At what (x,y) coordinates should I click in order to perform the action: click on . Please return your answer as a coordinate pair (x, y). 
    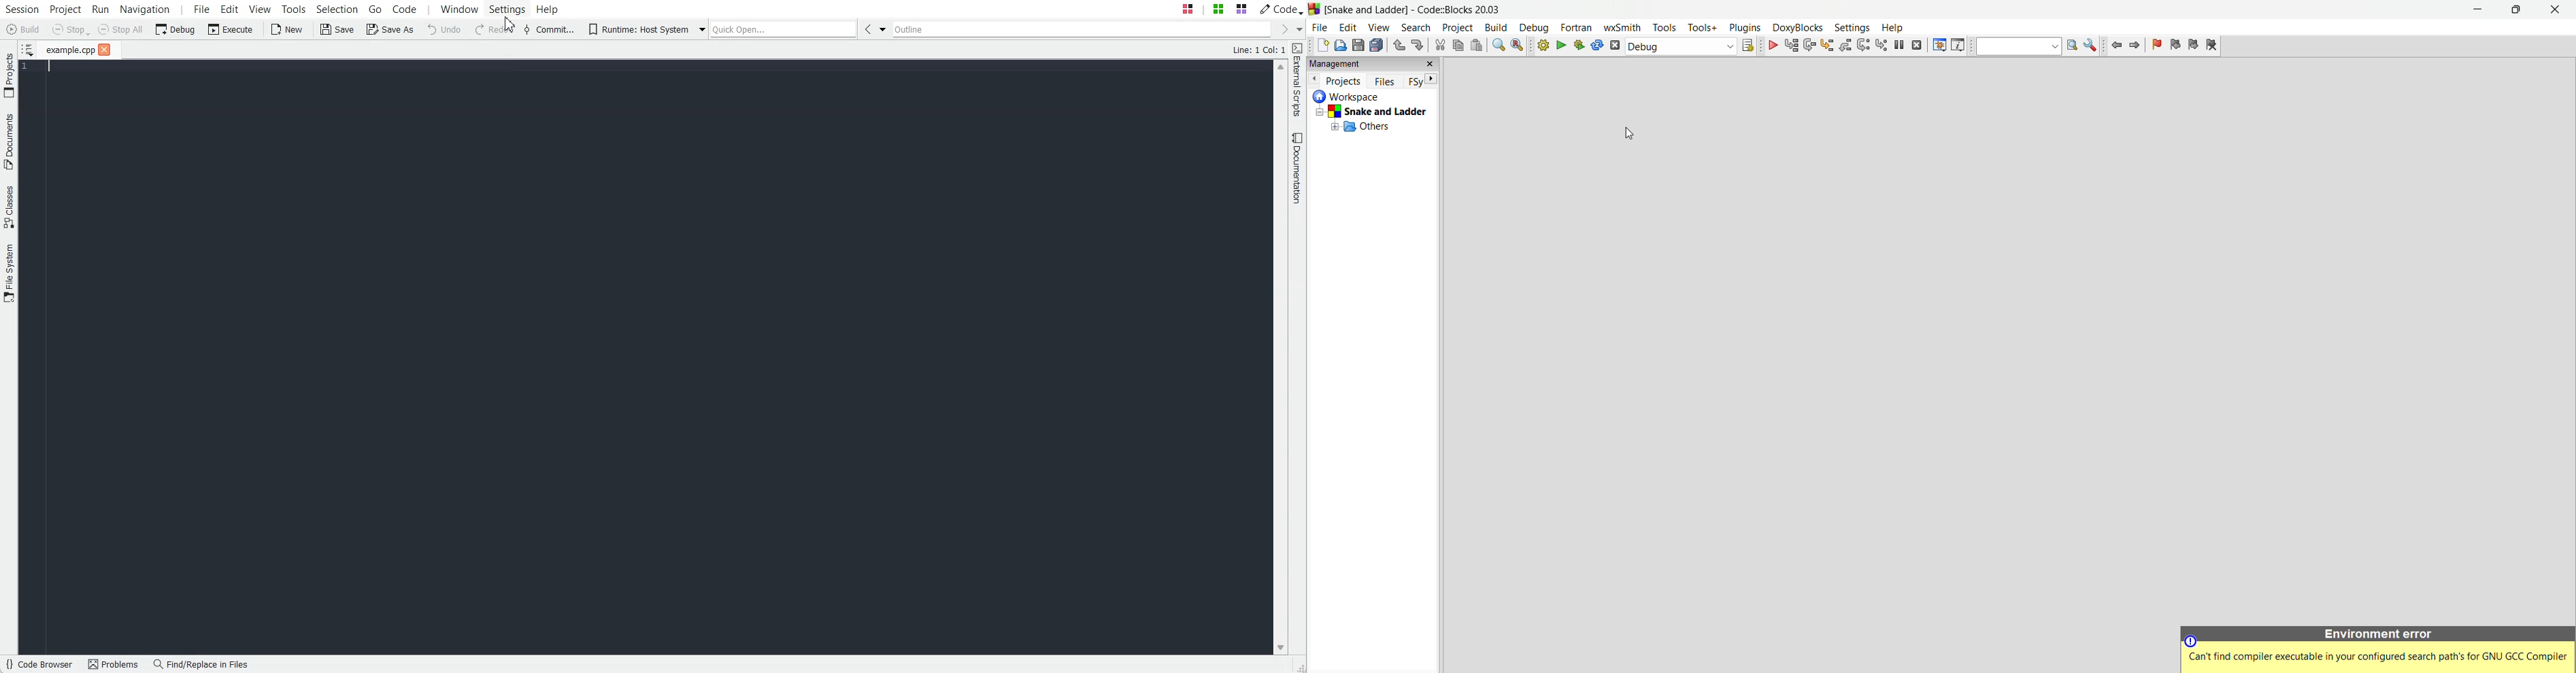
    Looking at the image, I should click on (1796, 27).